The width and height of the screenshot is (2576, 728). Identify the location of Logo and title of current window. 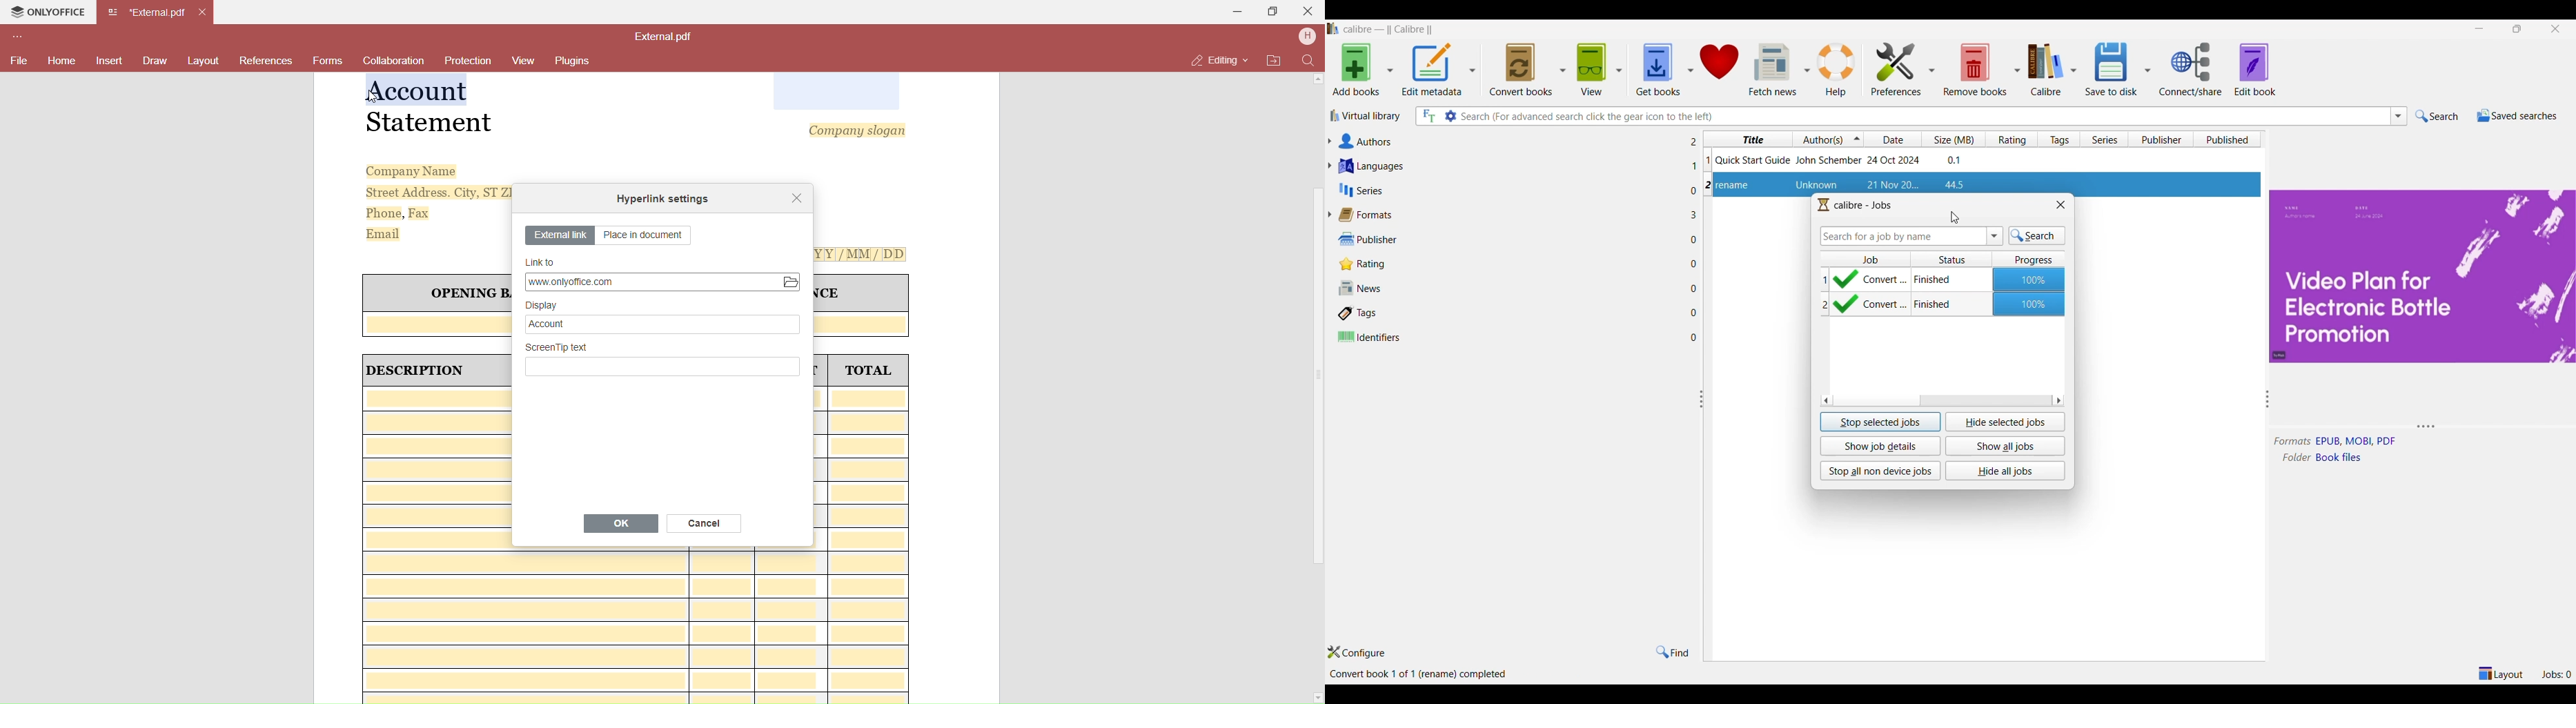
(1855, 205).